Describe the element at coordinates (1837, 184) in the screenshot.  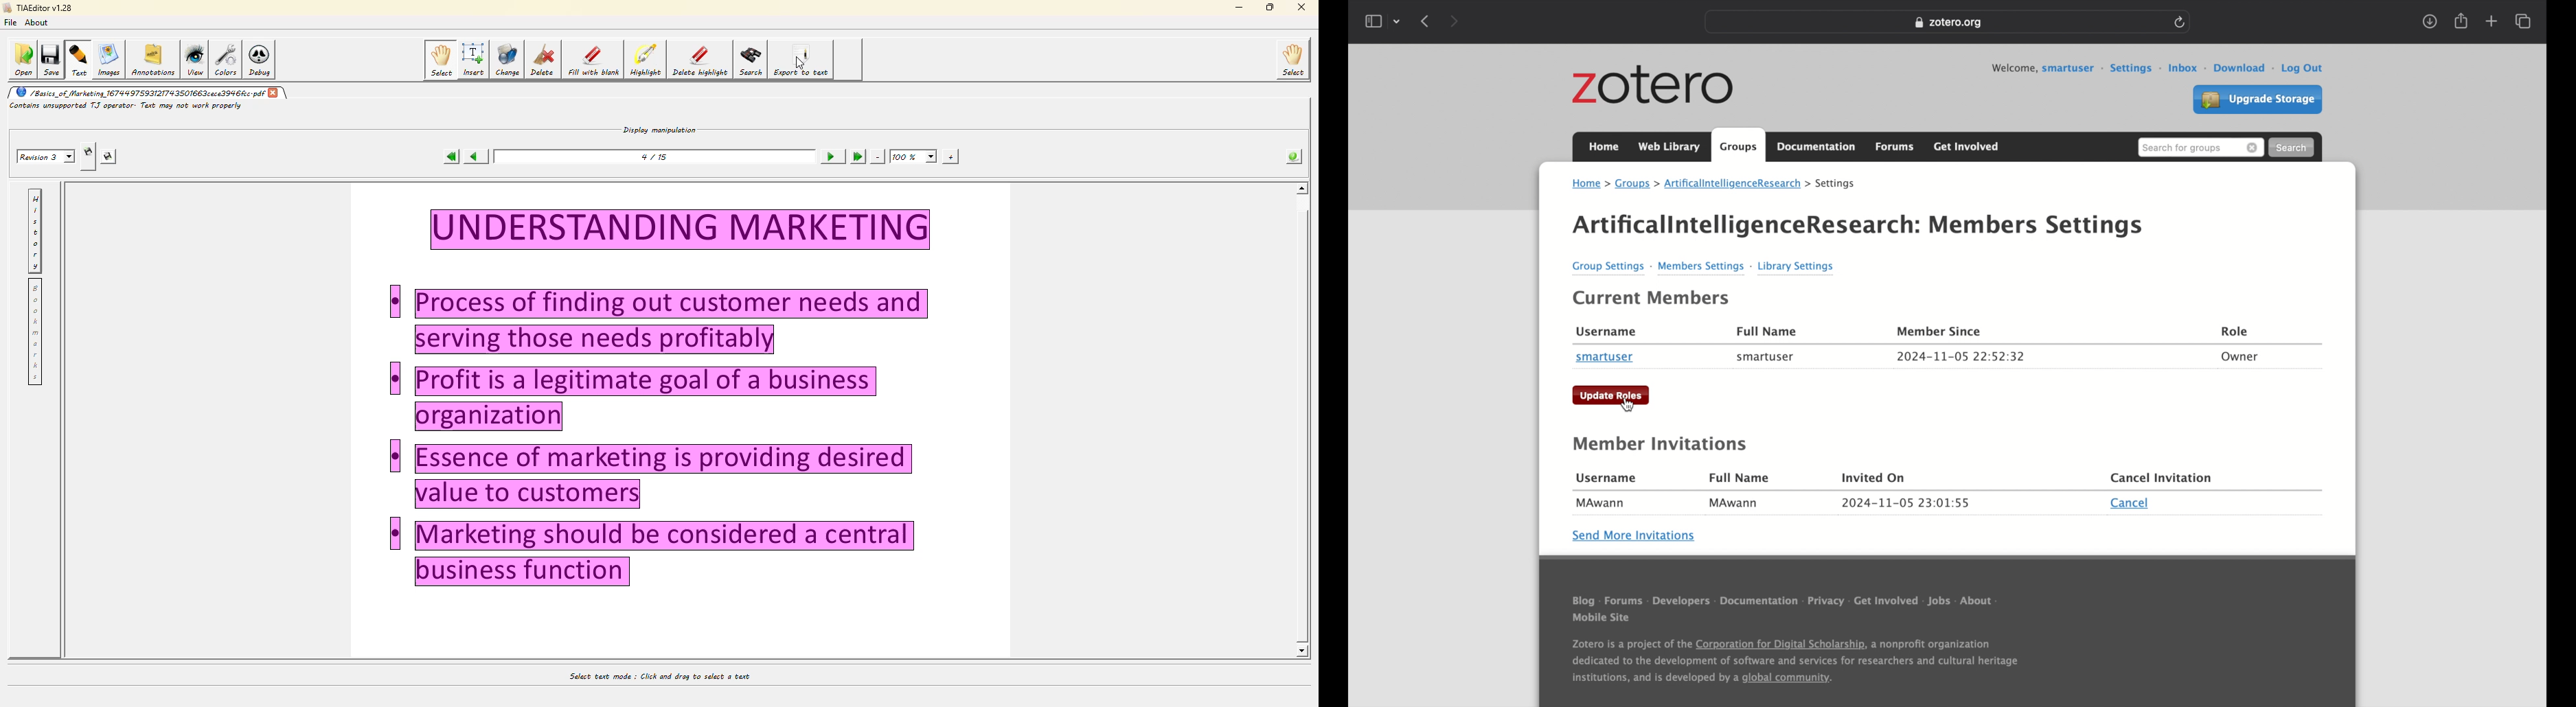
I see `settings` at that location.